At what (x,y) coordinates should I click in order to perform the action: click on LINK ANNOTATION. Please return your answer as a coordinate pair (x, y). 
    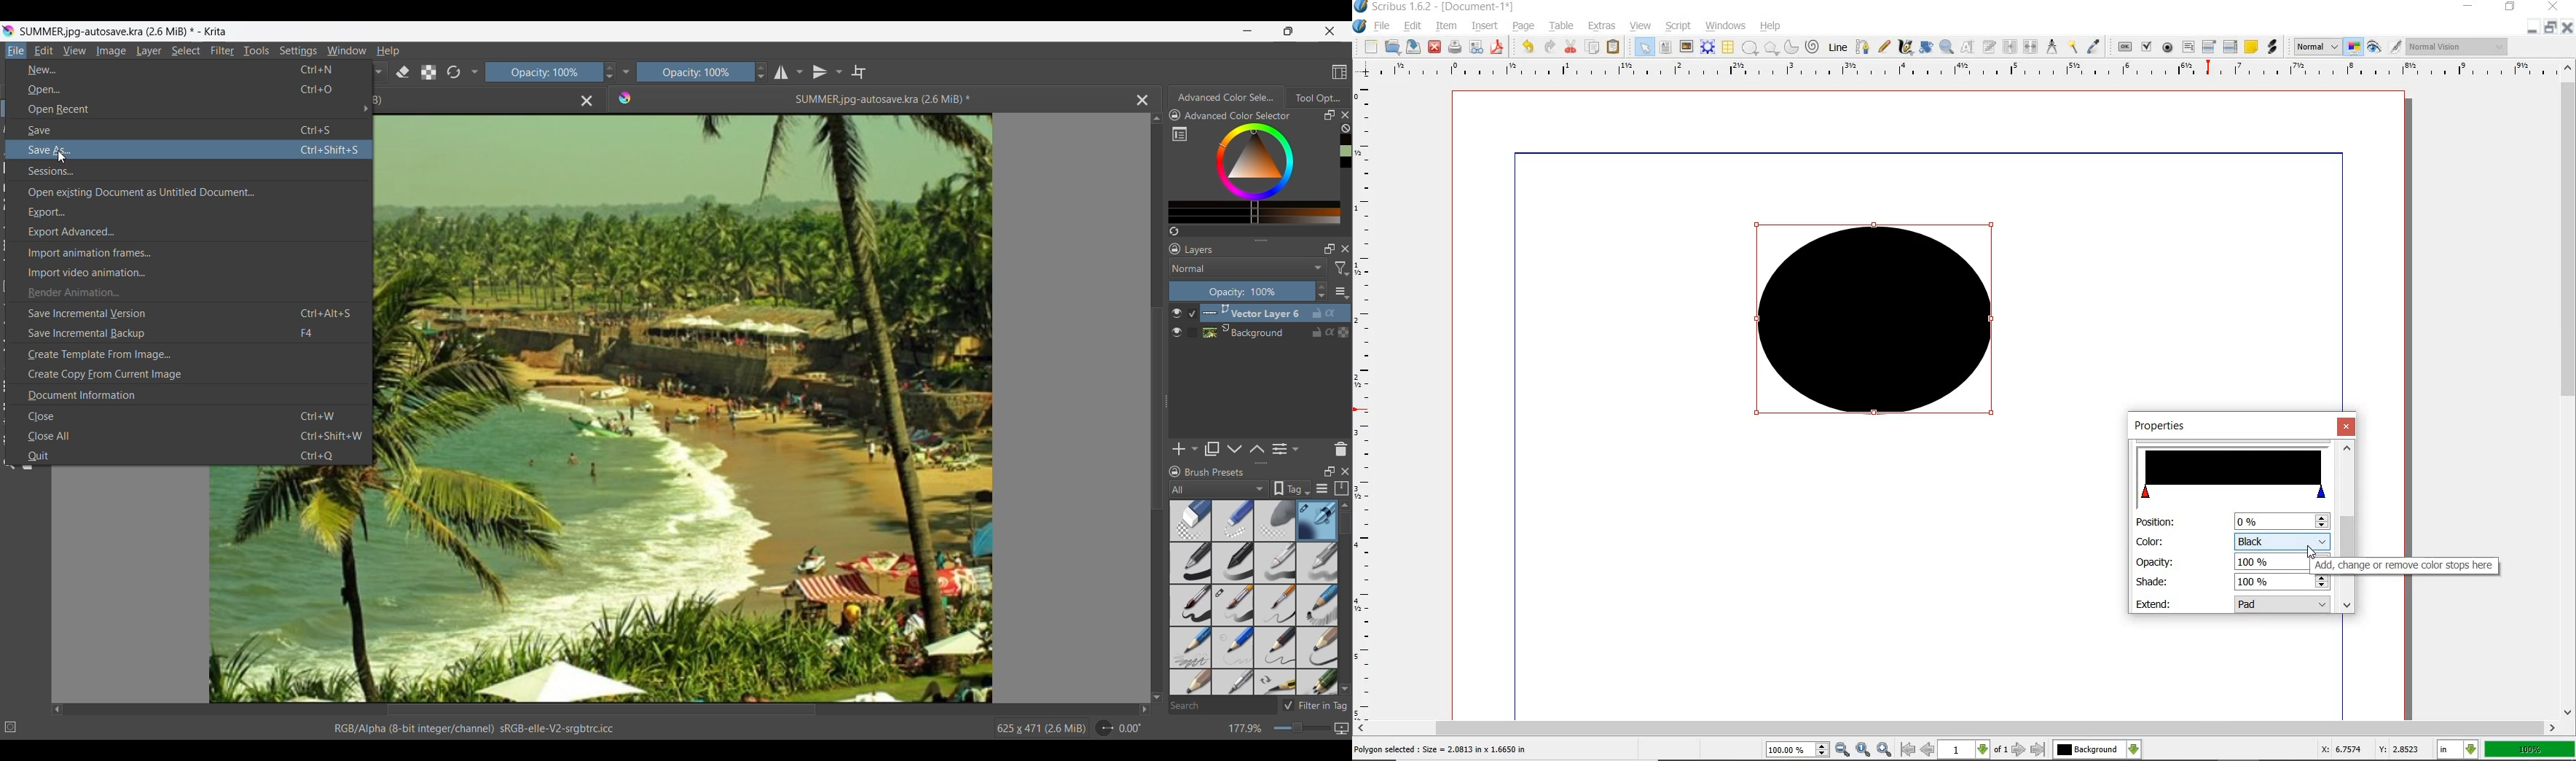
    Looking at the image, I should click on (2273, 47).